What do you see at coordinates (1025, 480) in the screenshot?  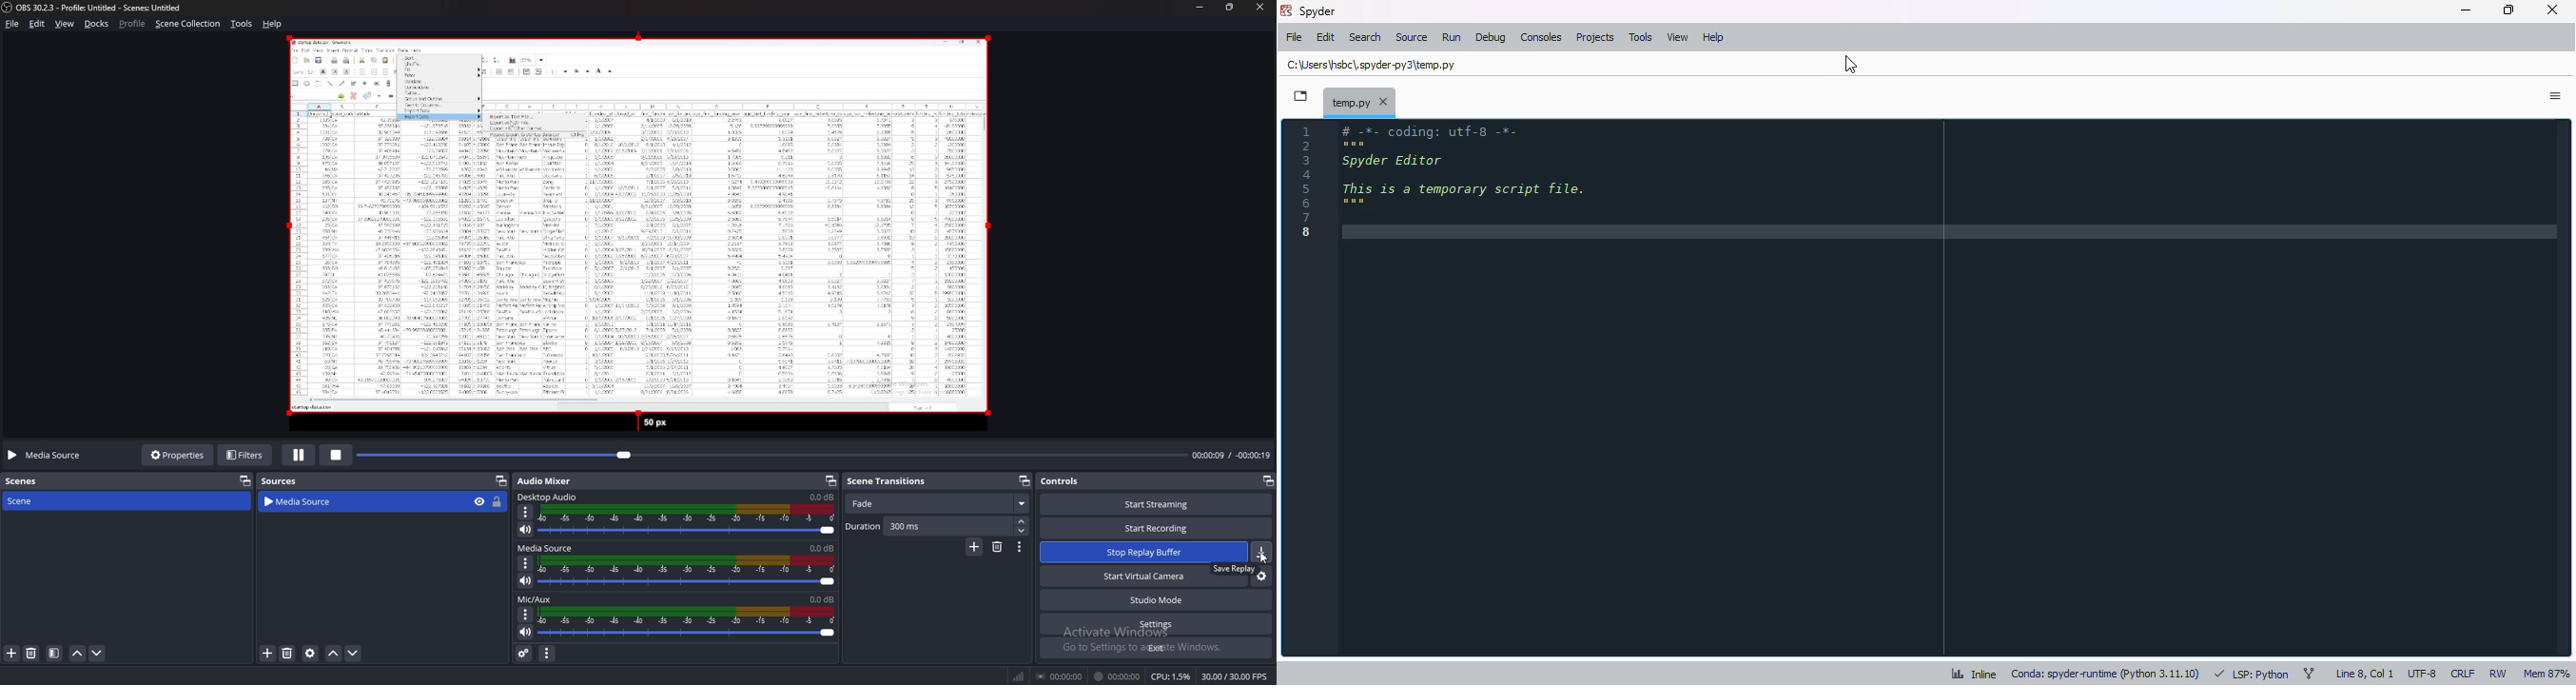 I see `pop out` at bounding box center [1025, 480].